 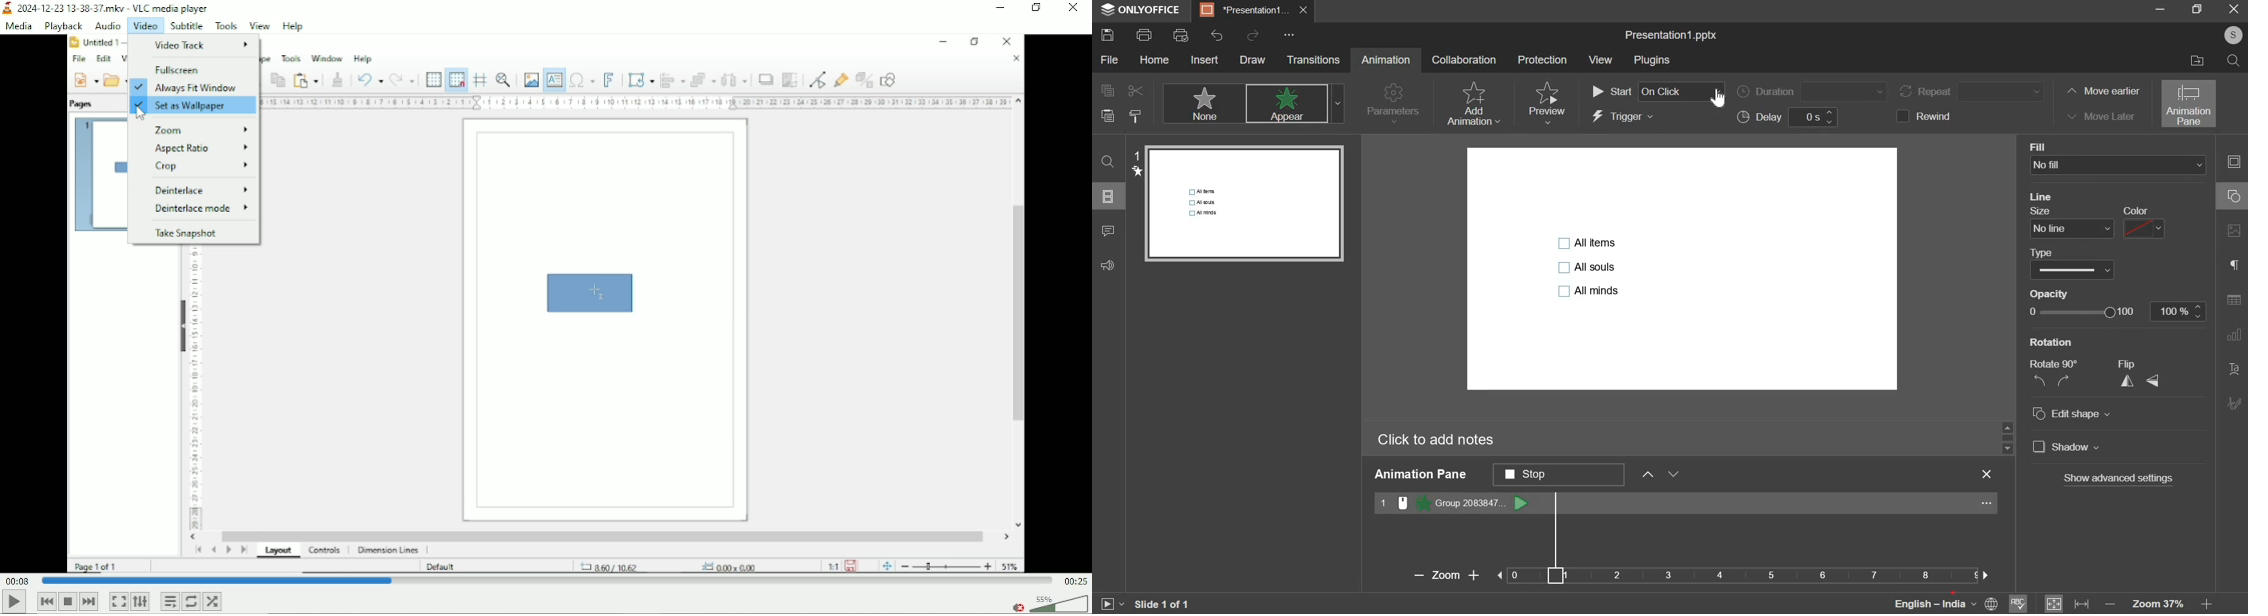 What do you see at coordinates (105, 26) in the screenshot?
I see `Audio` at bounding box center [105, 26].